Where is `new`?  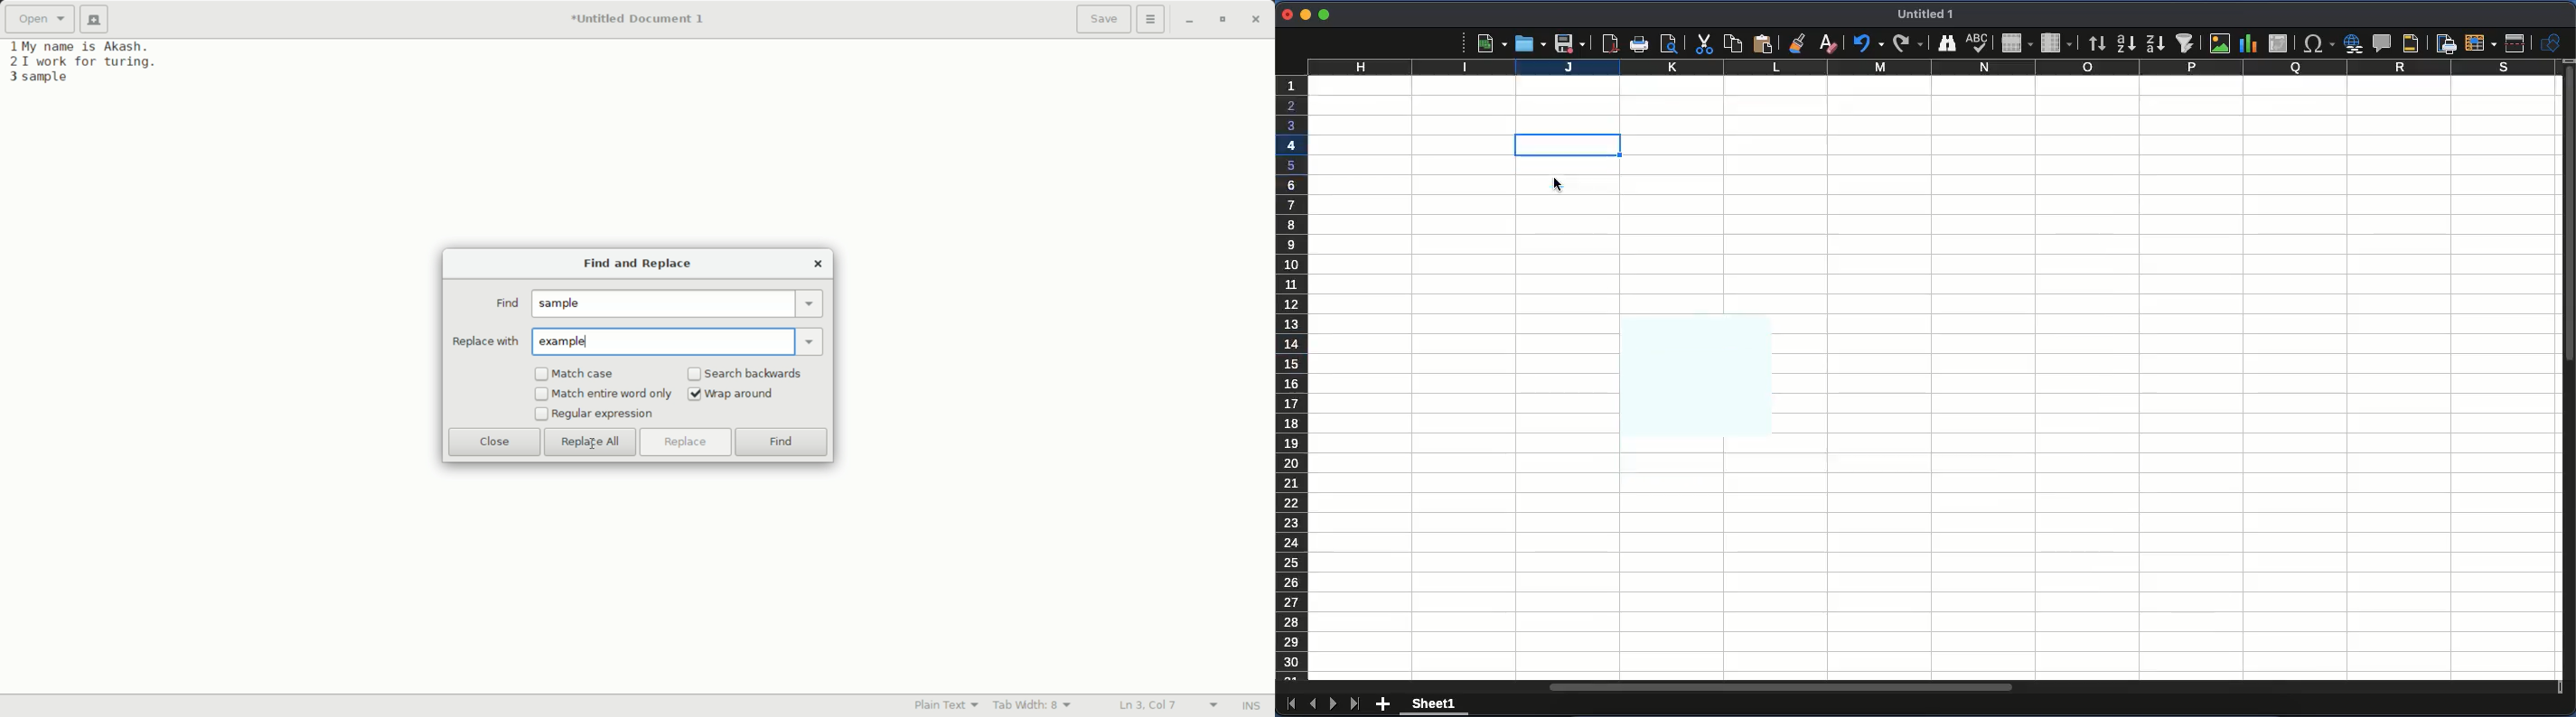 new is located at coordinates (1490, 44).